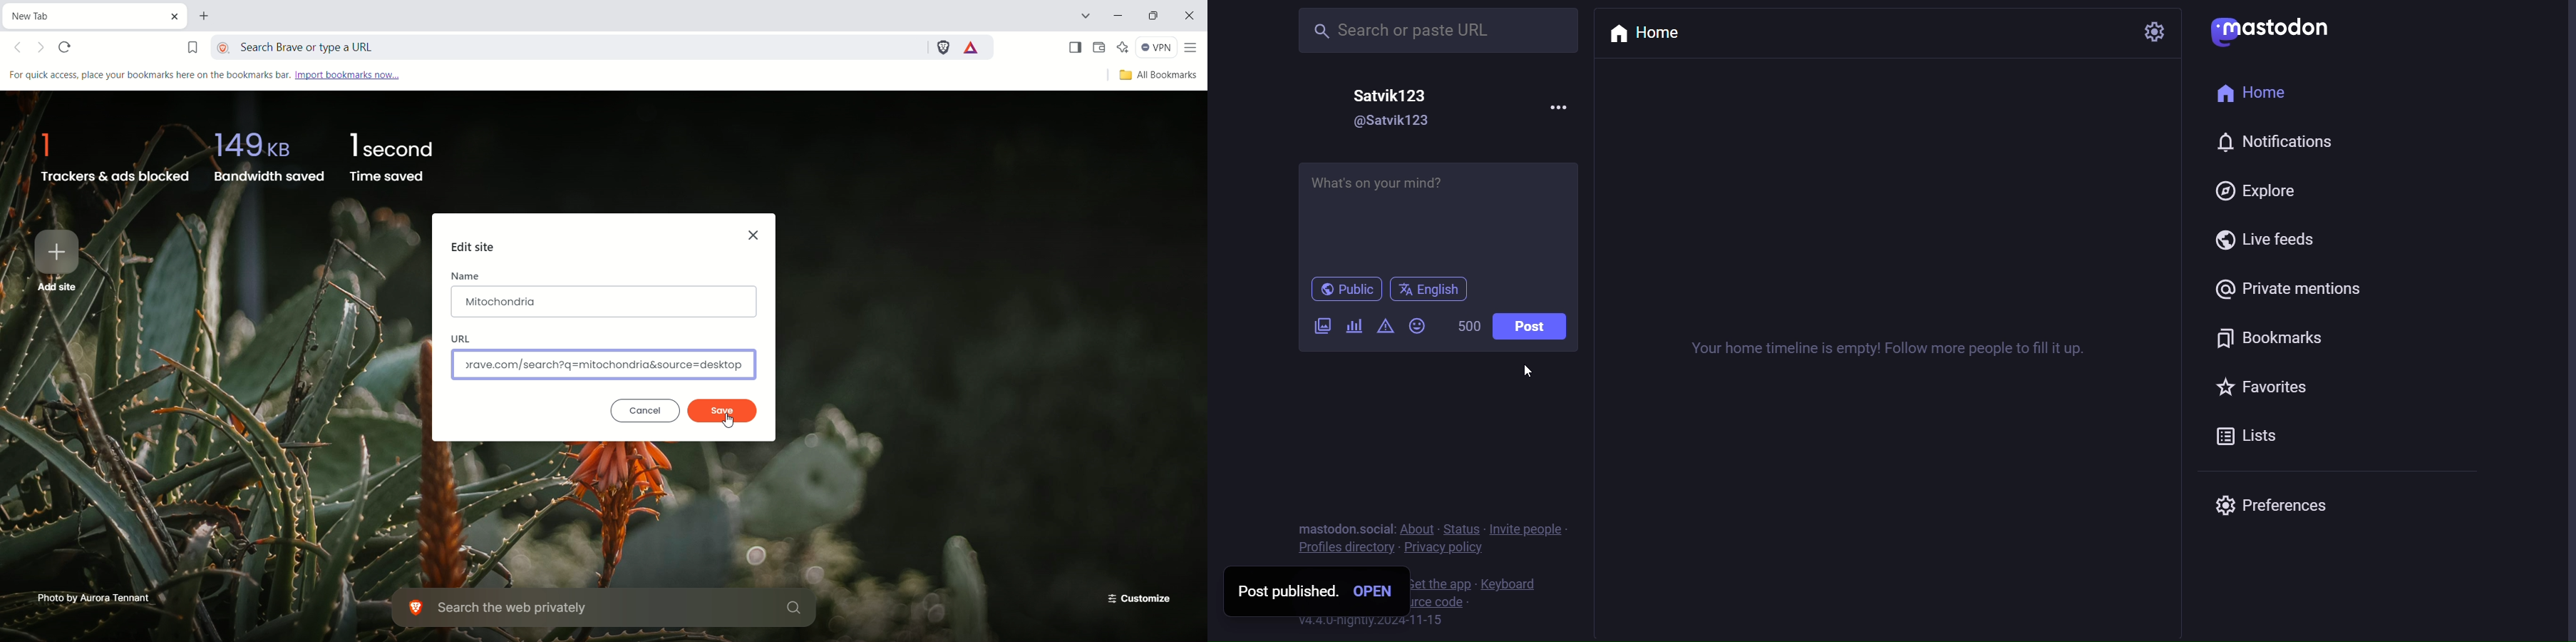 The image size is (2576, 644). What do you see at coordinates (1343, 549) in the screenshot?
I see `perfect directory` at bounding box center [1343, 549].